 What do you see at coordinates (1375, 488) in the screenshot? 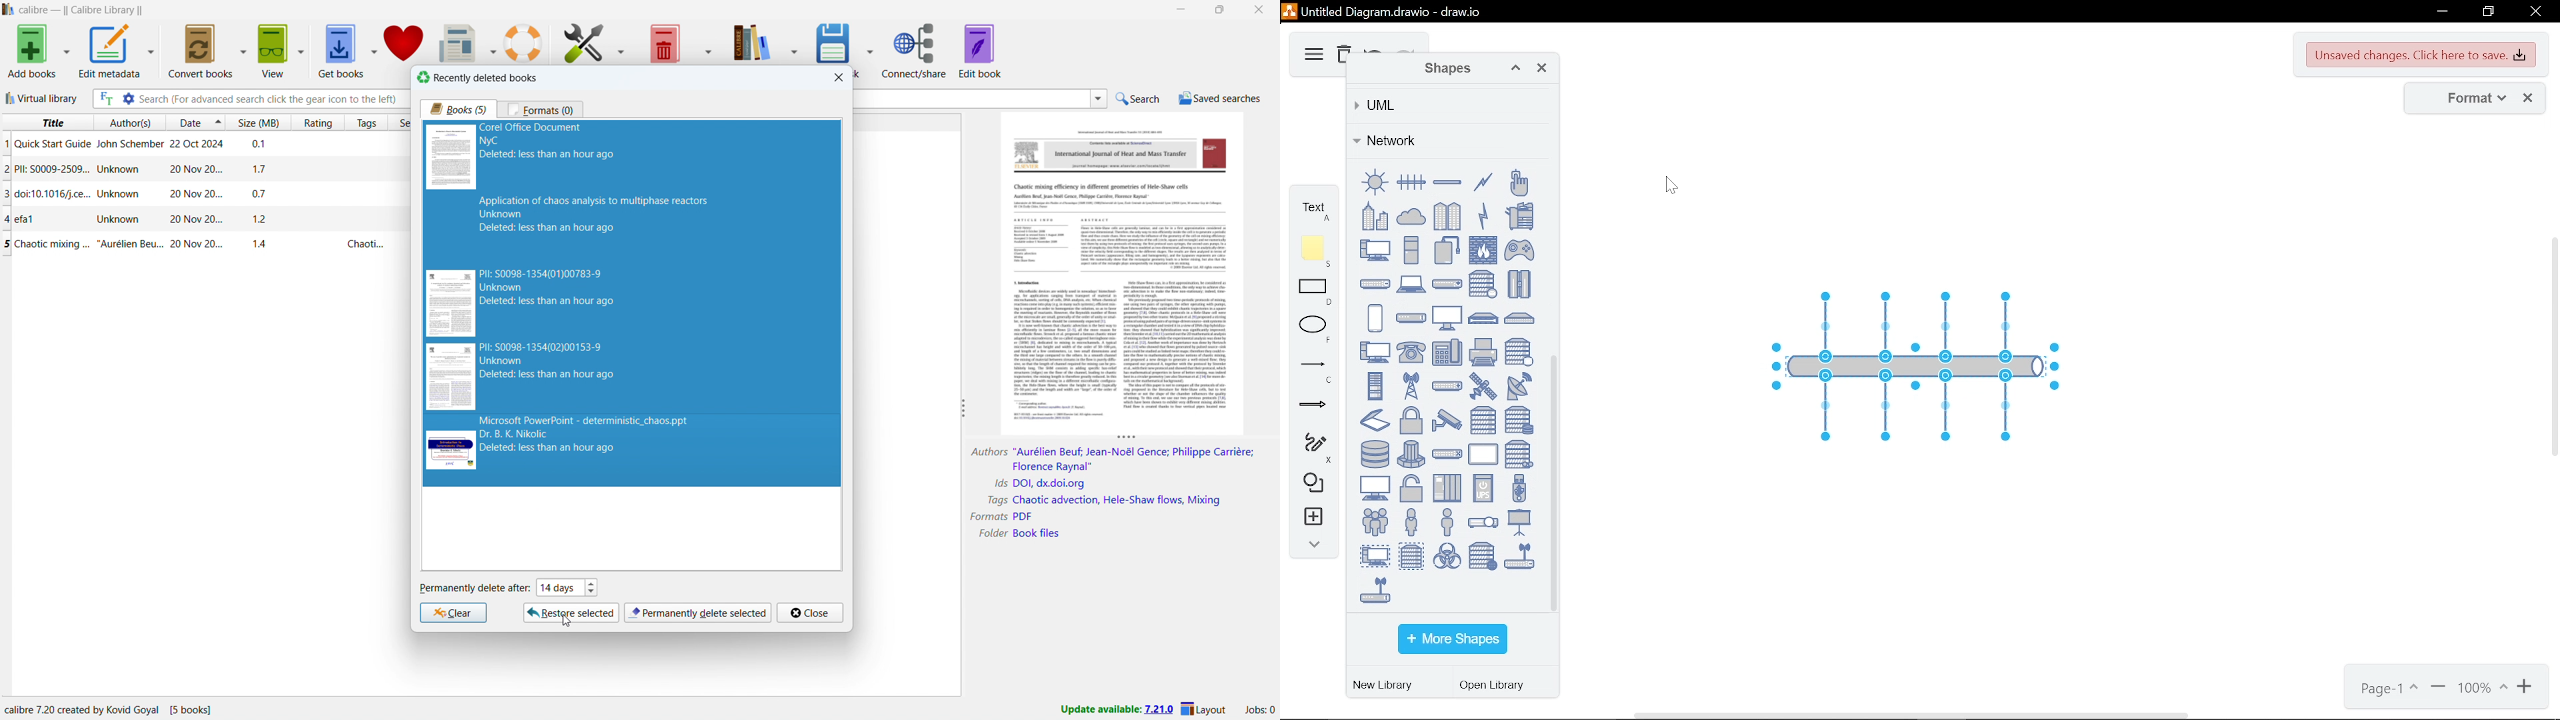
I see `terminal` at bounding box center [1375, 488].